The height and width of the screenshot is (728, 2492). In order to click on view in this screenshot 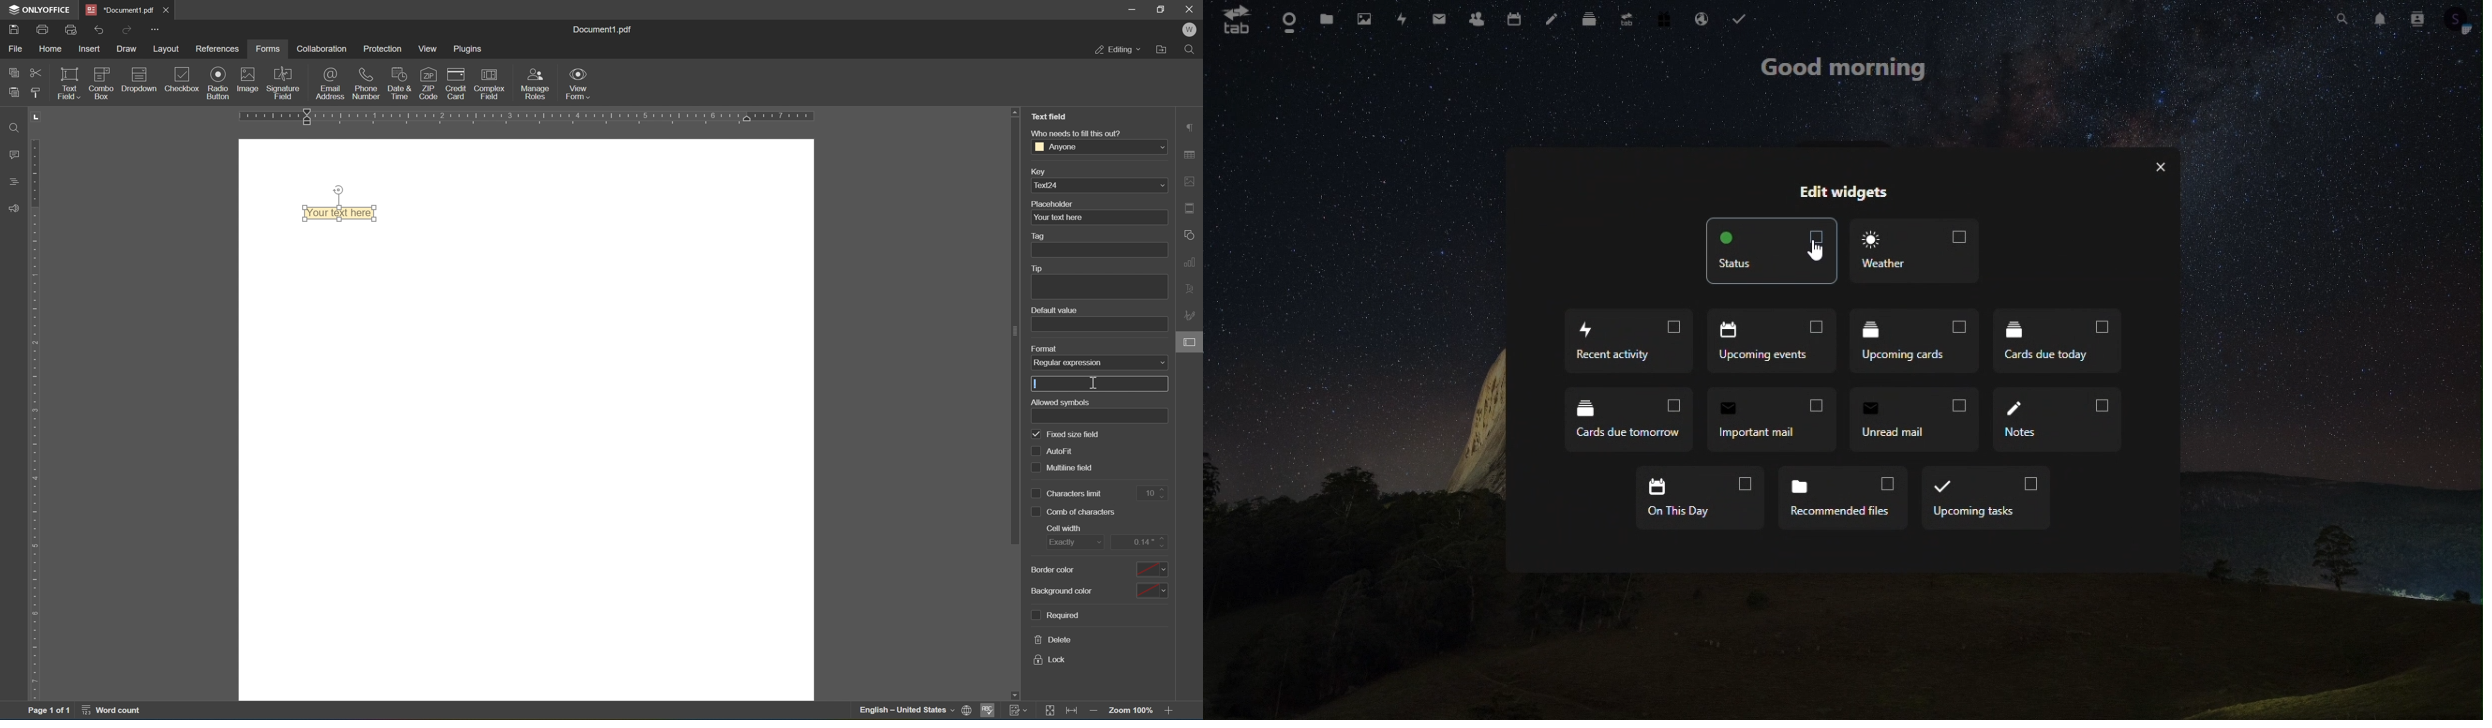, I will do `click(431, 49)`.